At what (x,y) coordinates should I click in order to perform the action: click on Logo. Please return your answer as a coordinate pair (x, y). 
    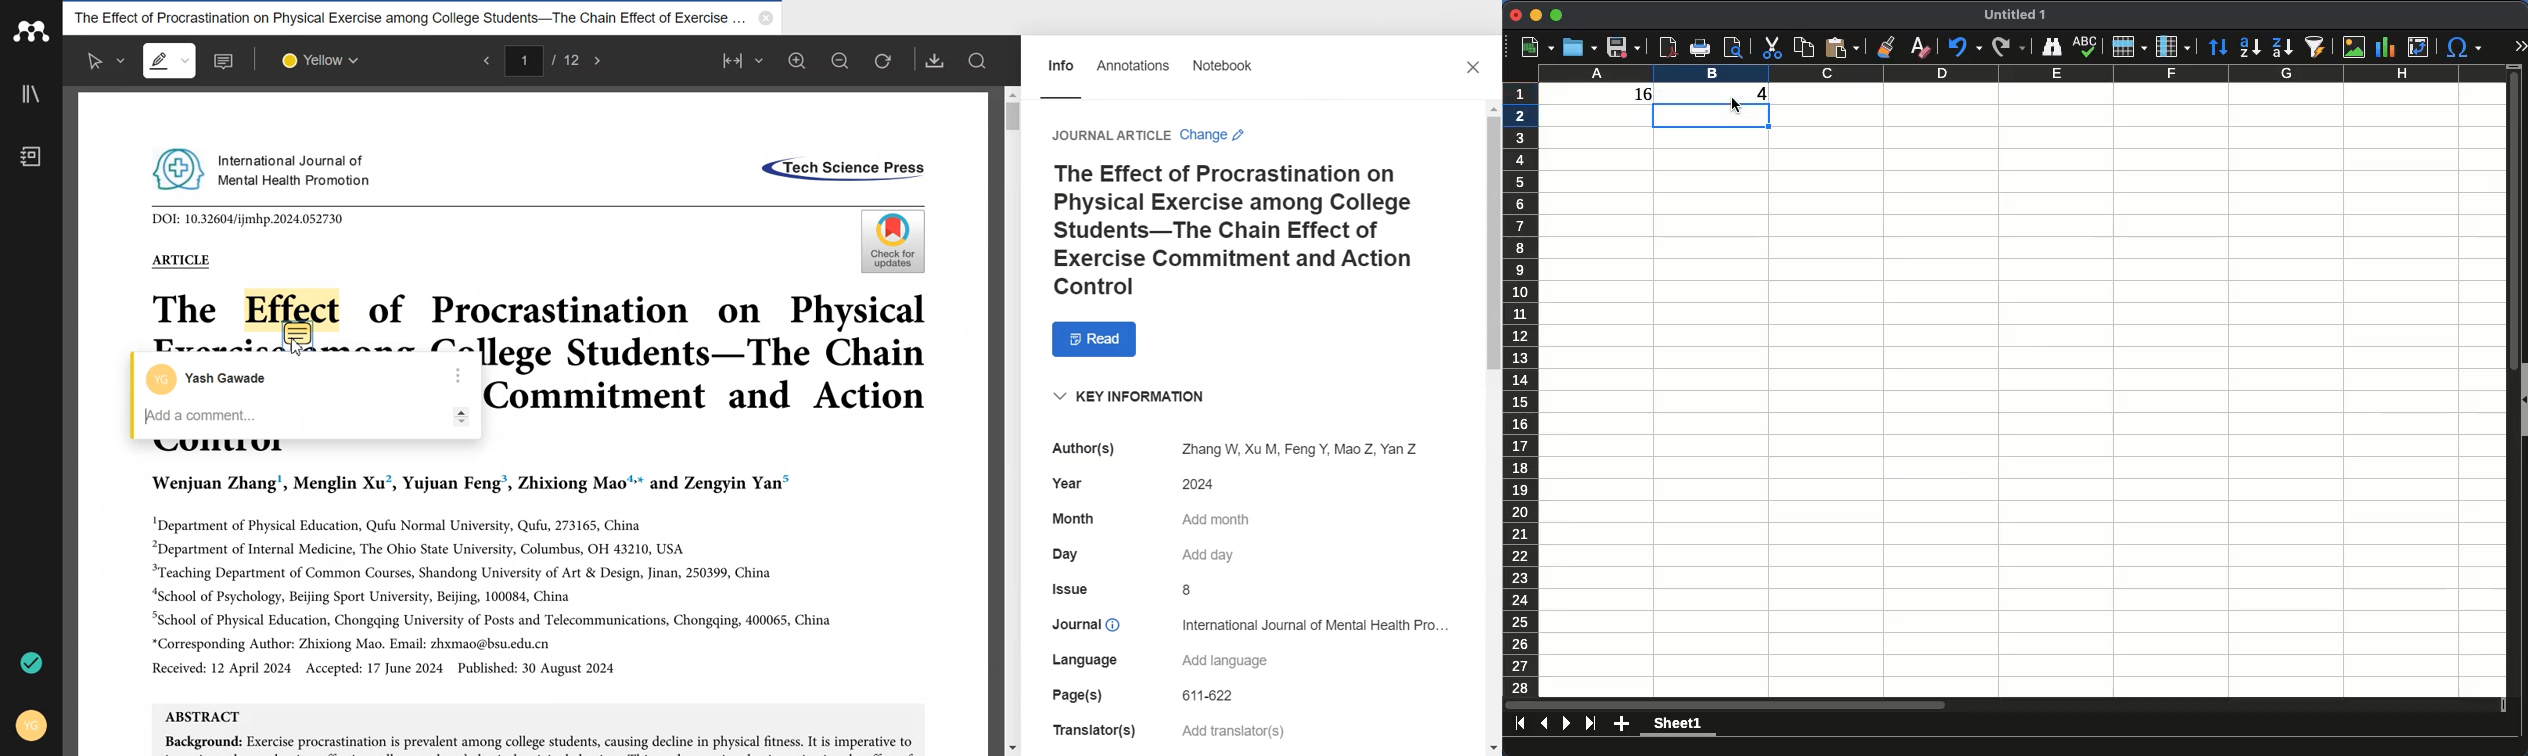
    Looking at the image, I should click on (31, 31).